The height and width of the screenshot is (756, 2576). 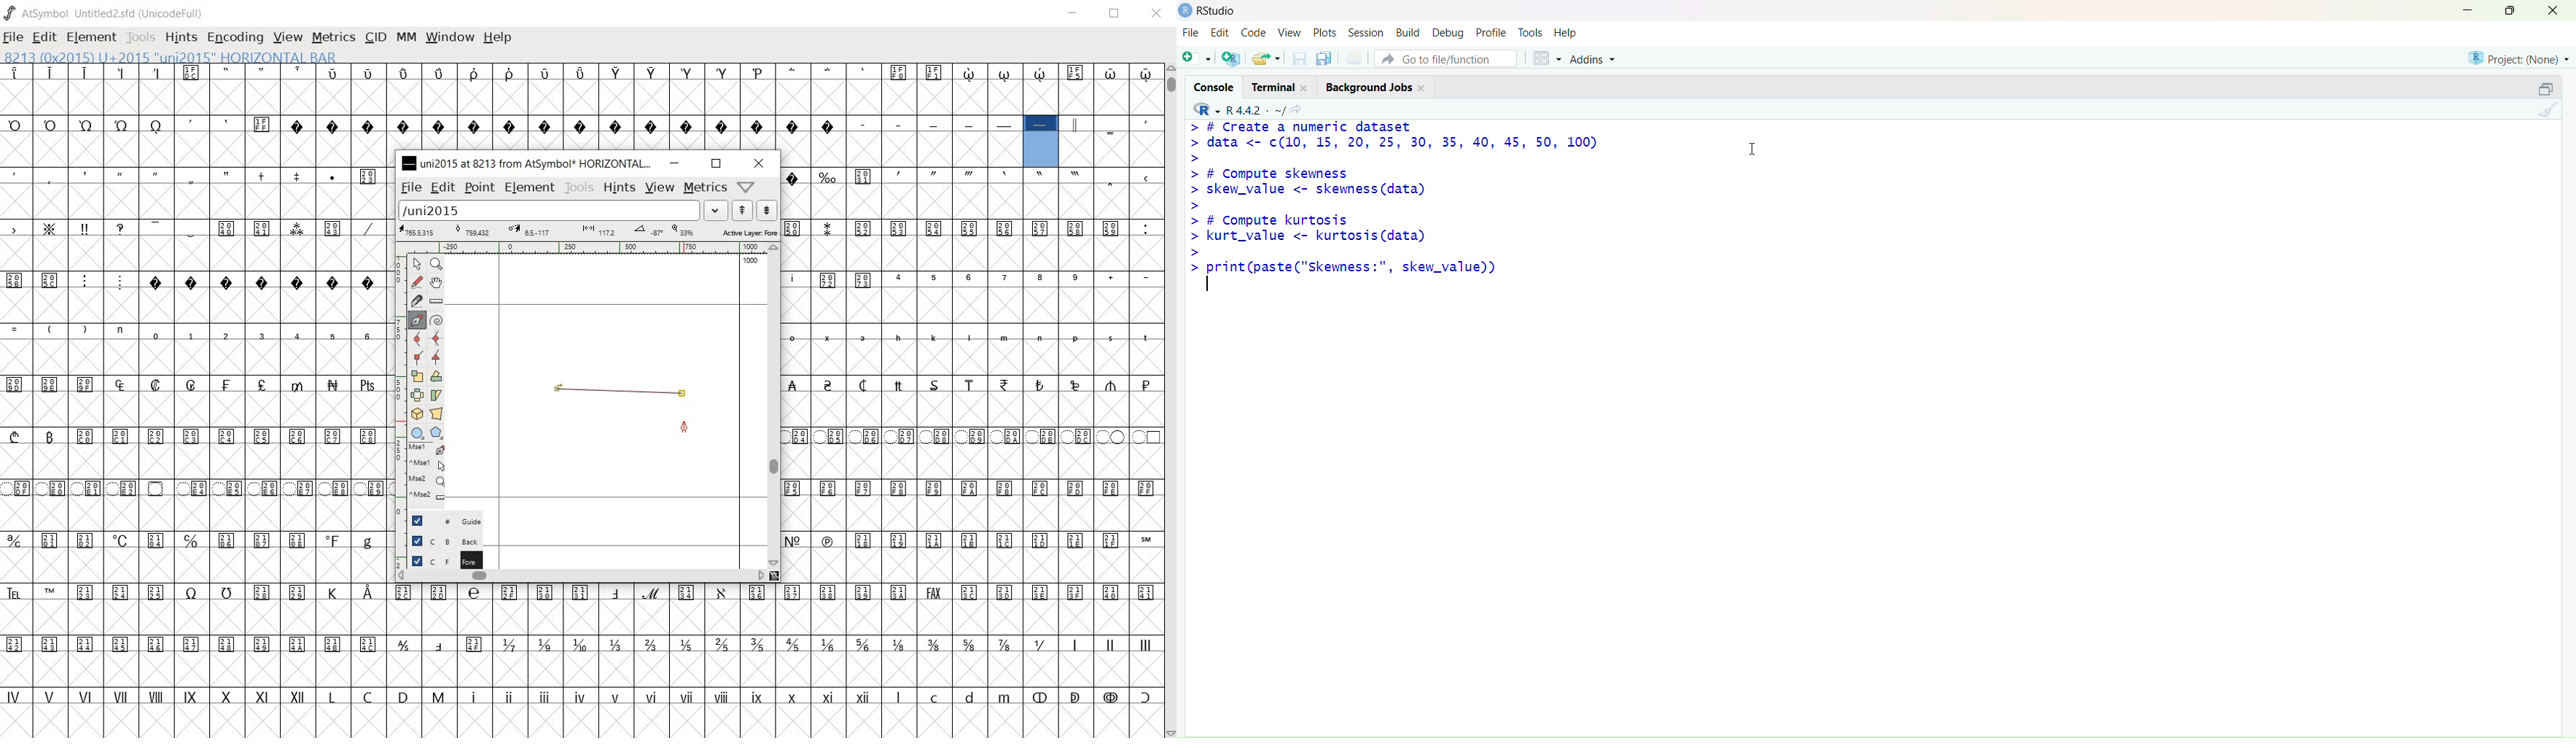 I want to click on Create a project, so click(x=1231, y=58).